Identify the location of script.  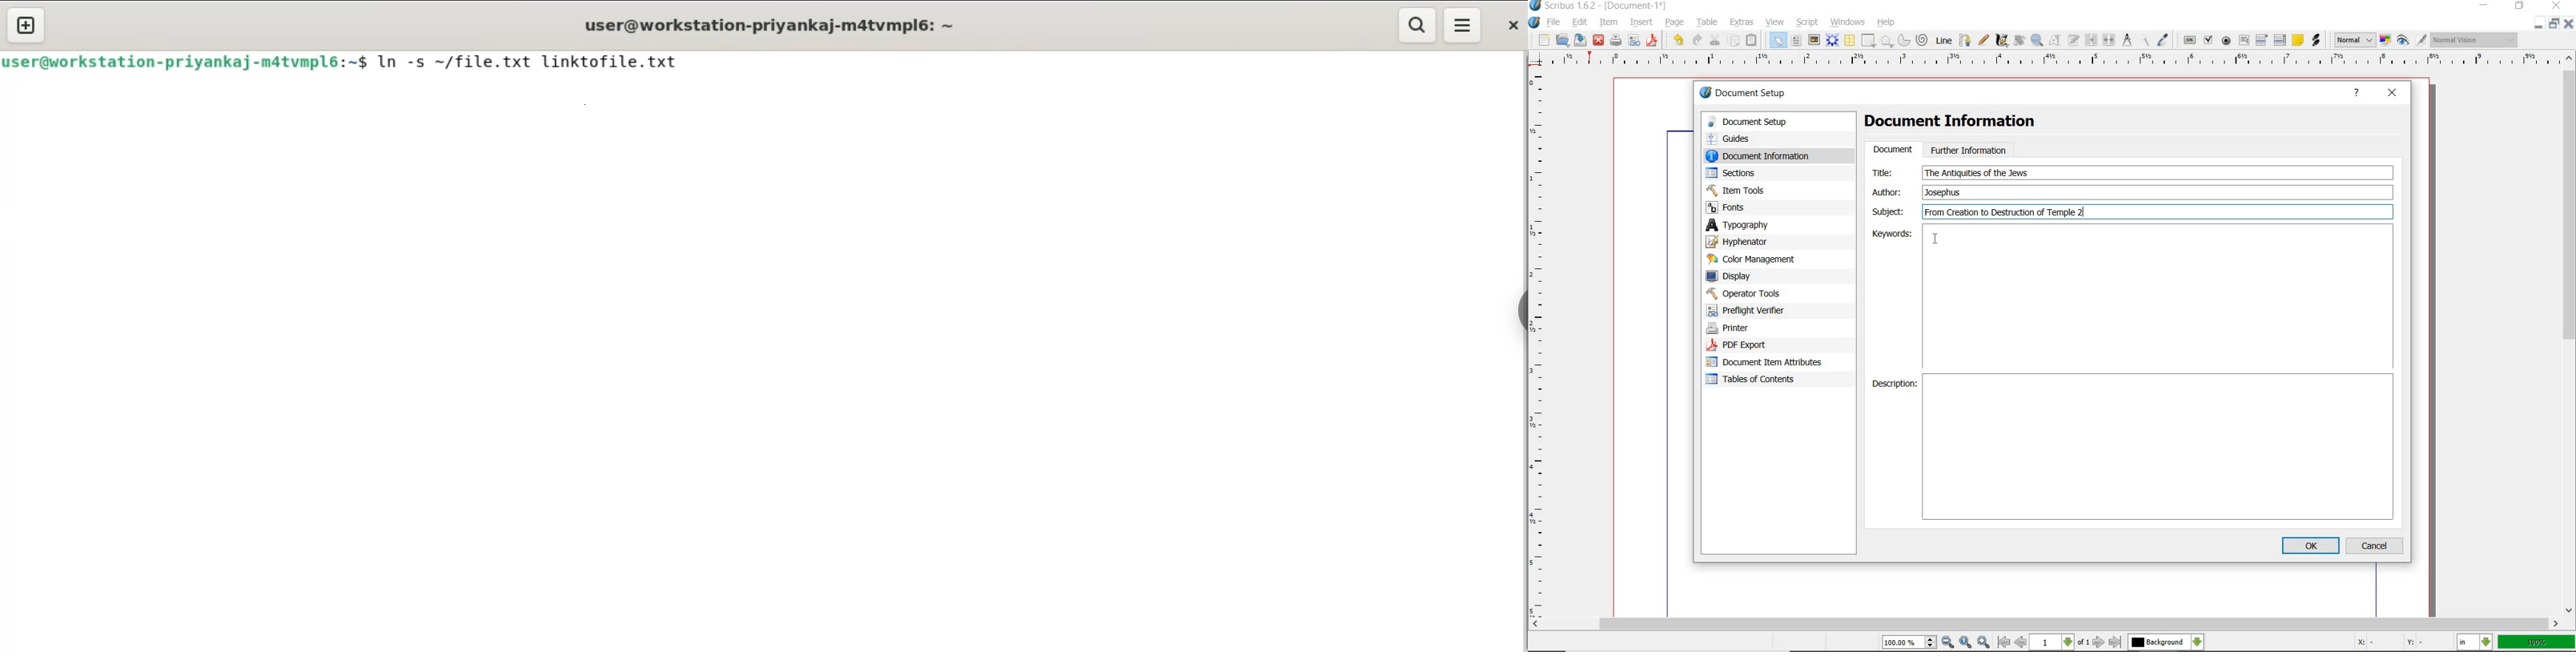
(1808, 22).